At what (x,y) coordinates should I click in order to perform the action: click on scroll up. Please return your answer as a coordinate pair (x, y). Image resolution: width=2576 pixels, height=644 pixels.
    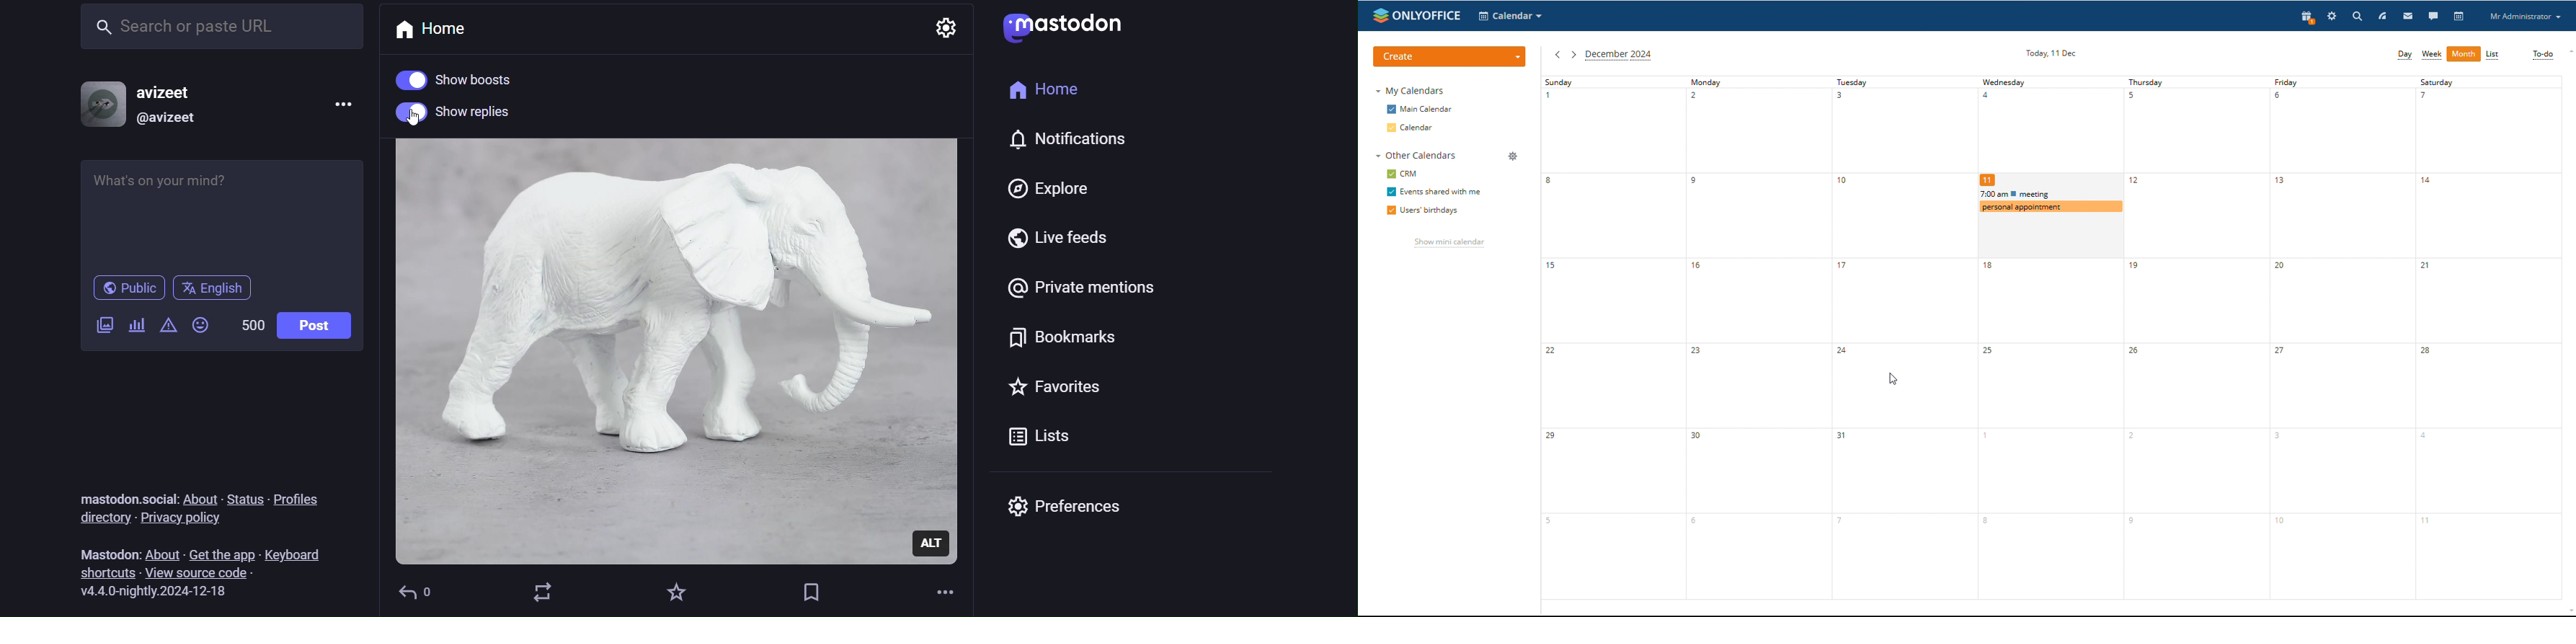
    Looking at the image, I should click on (2569, 51).